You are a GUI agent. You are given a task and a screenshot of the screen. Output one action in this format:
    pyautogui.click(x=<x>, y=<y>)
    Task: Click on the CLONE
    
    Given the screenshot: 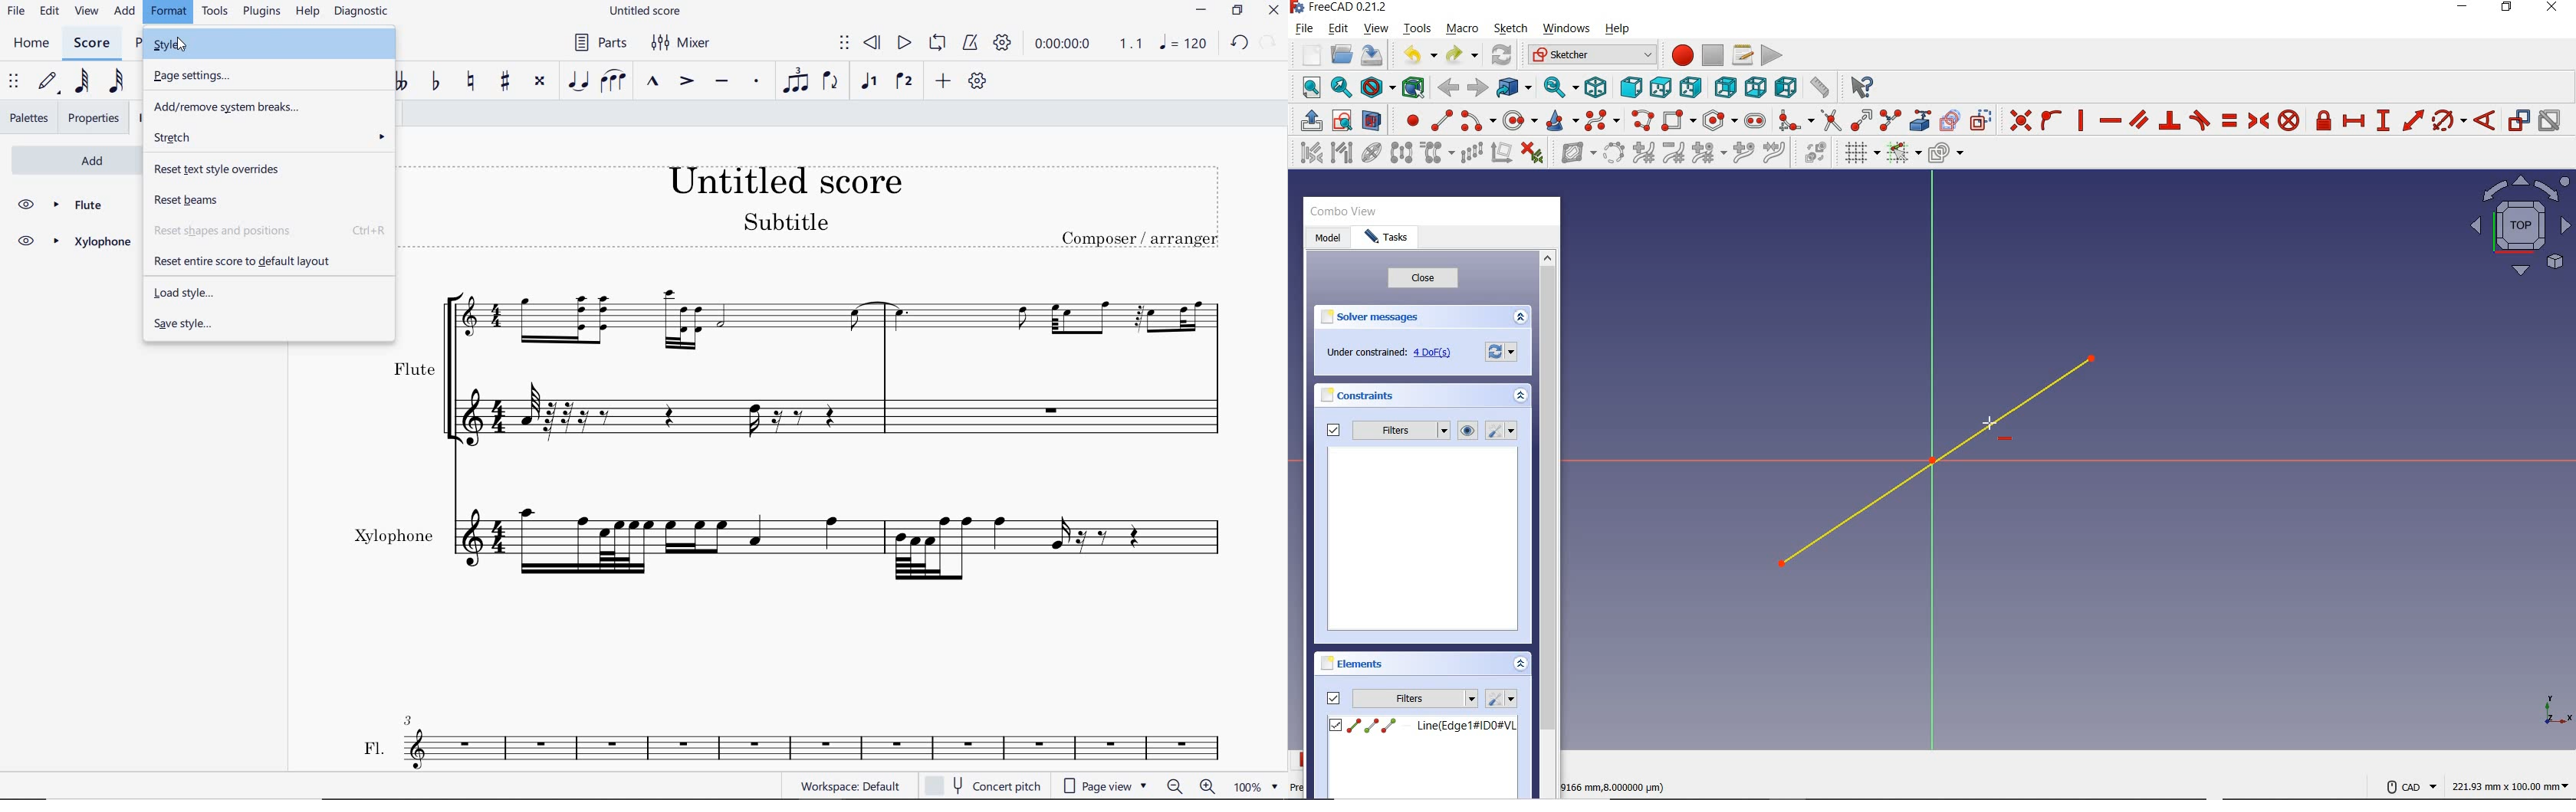 What is the action you would take?
    pyautogui.click(x=1434, y=153)
    